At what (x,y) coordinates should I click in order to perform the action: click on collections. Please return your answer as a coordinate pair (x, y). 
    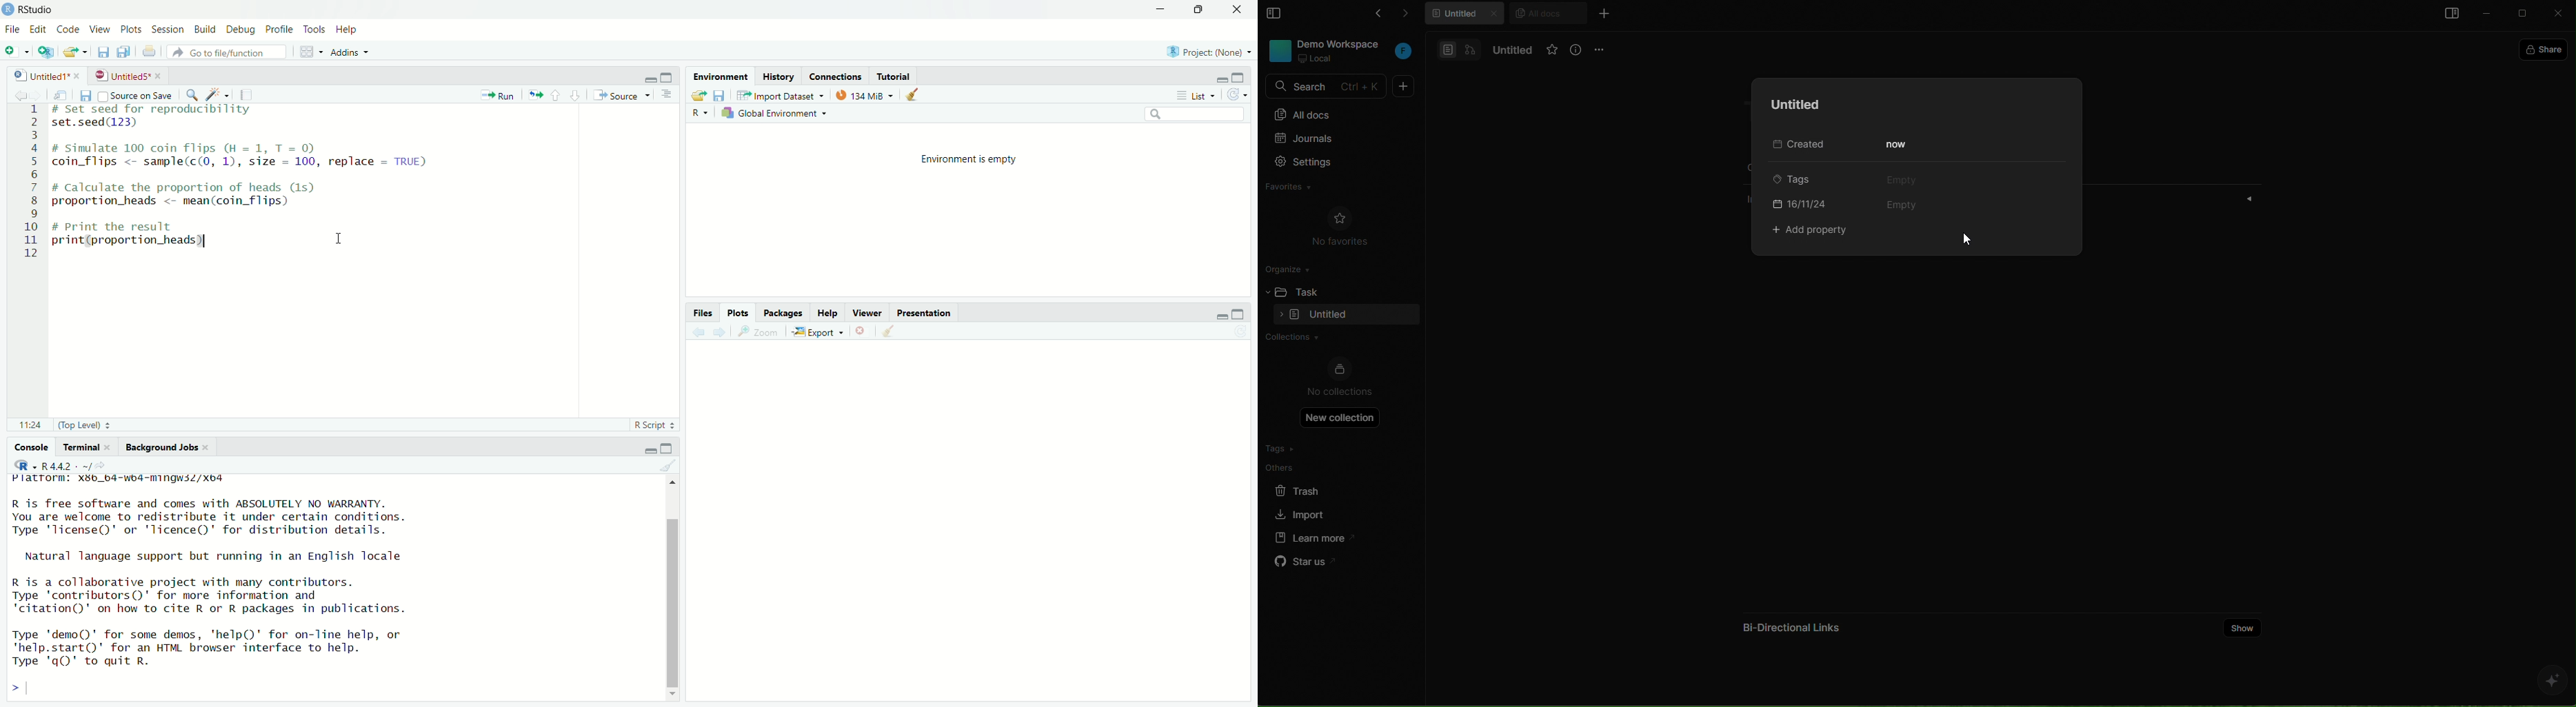
    Looking at the image, I should click on (1335, 338).